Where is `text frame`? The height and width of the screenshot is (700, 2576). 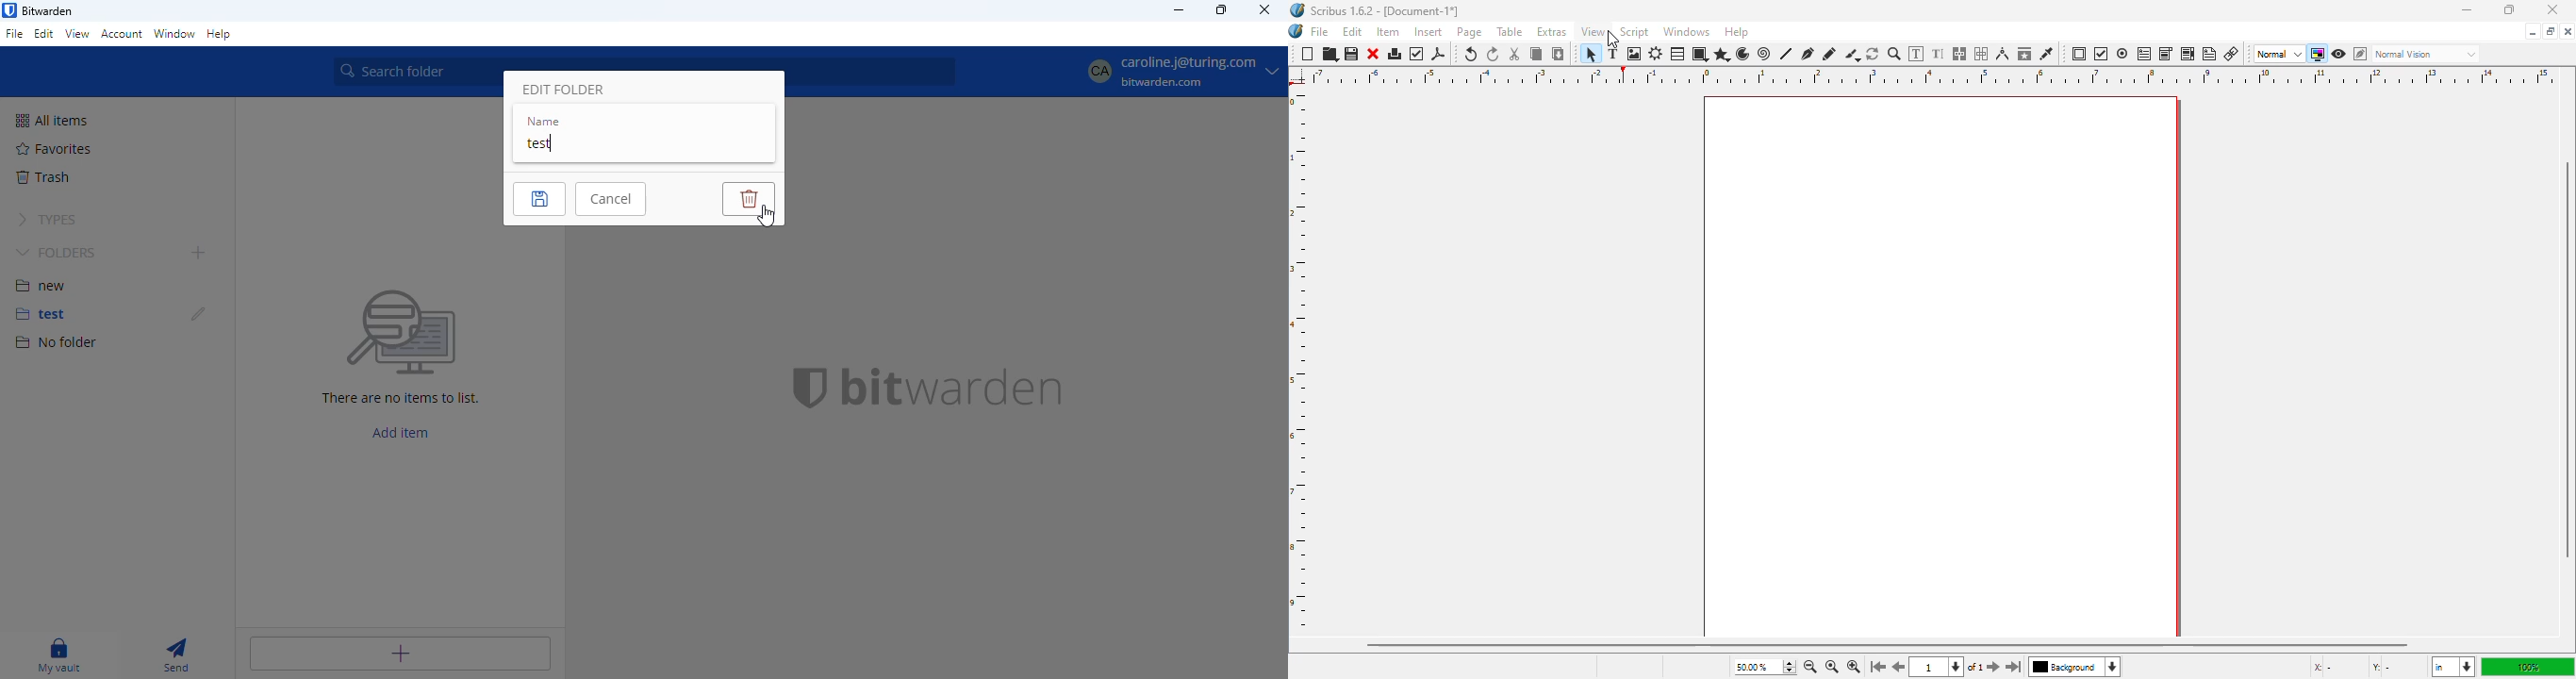 text frame is located at coordinates (1612, 54).